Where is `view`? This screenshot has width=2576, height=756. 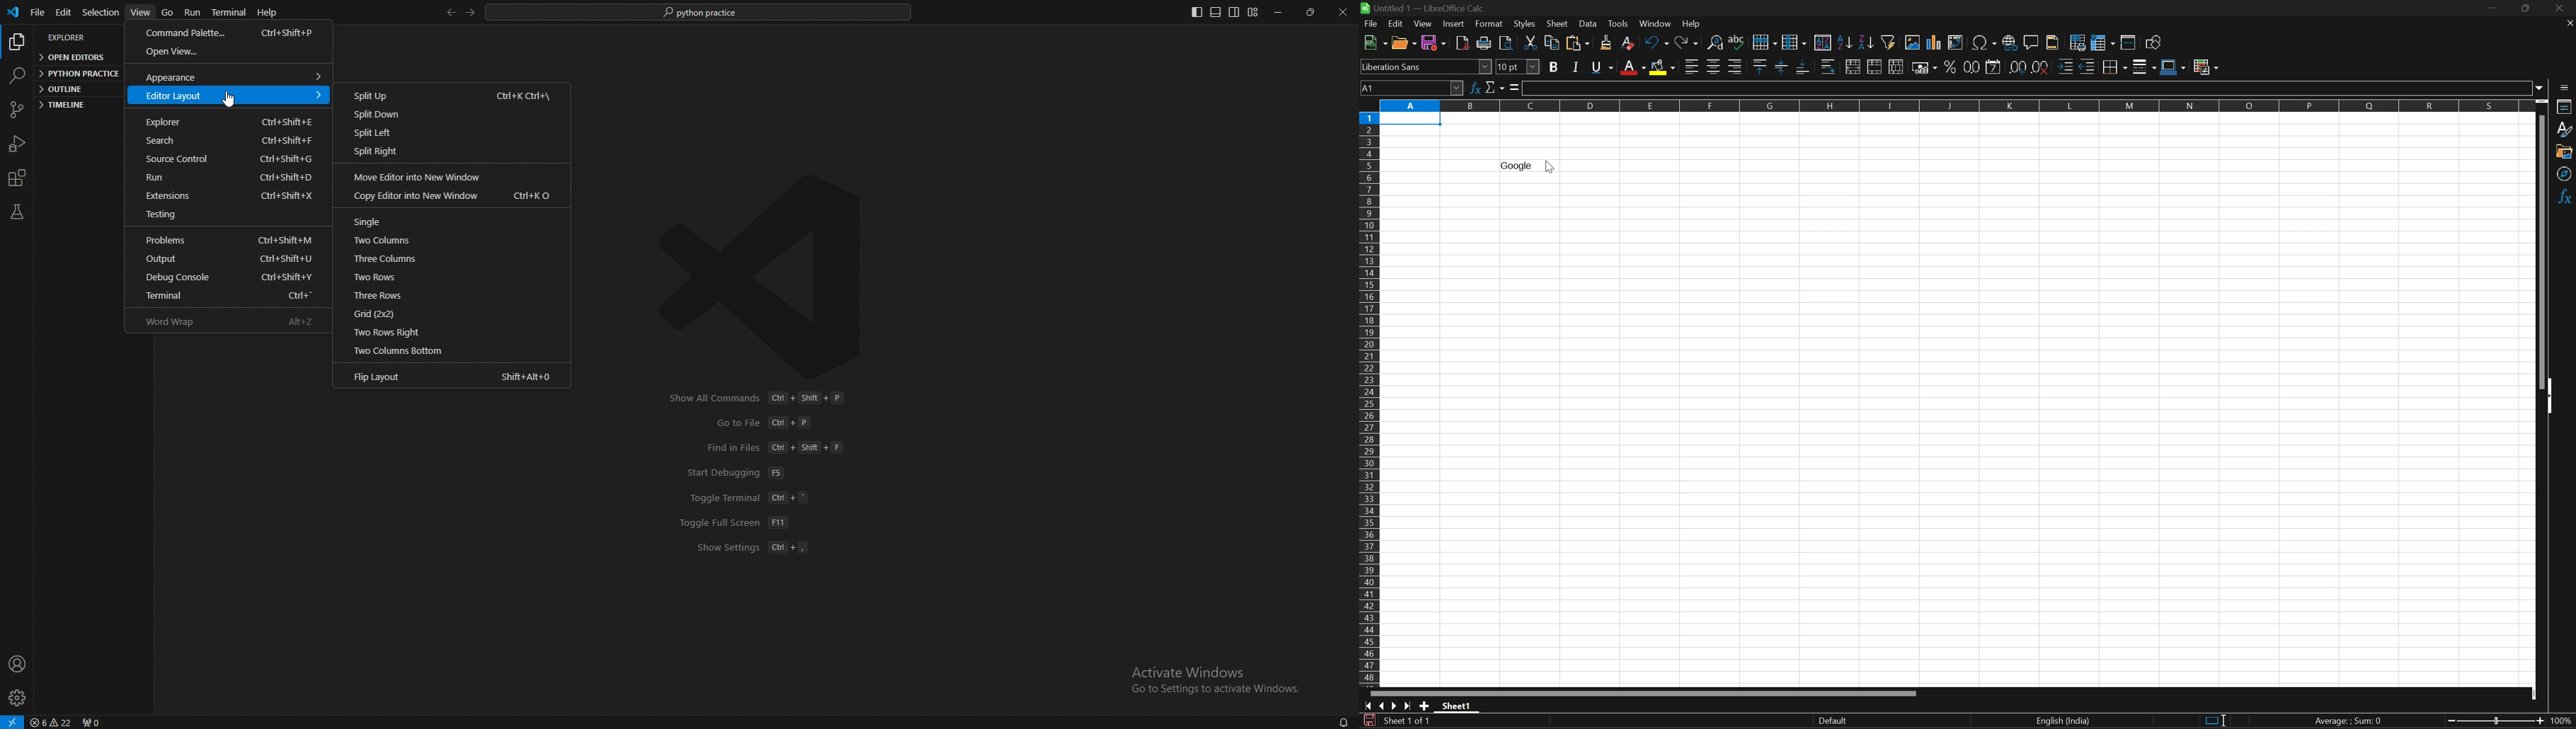
view is located at coordinates (141, 12).